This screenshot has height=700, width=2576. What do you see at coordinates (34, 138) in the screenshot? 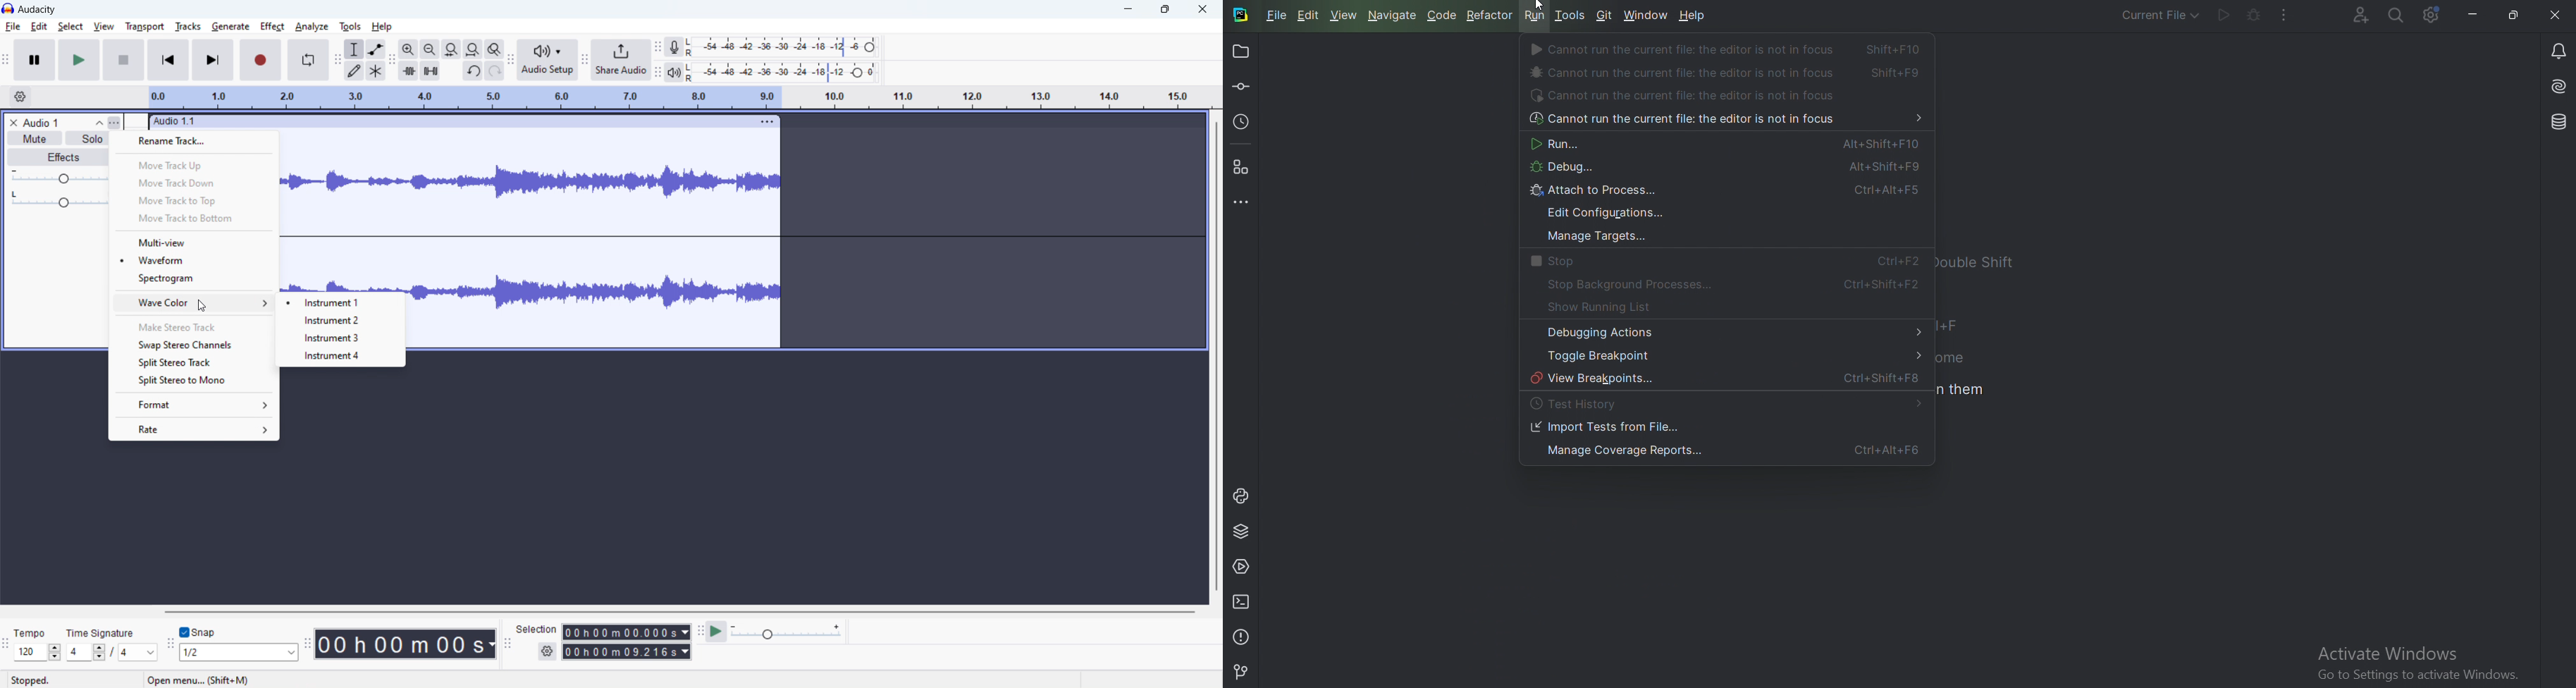
I see `mute` at bounding box center [34, 138].